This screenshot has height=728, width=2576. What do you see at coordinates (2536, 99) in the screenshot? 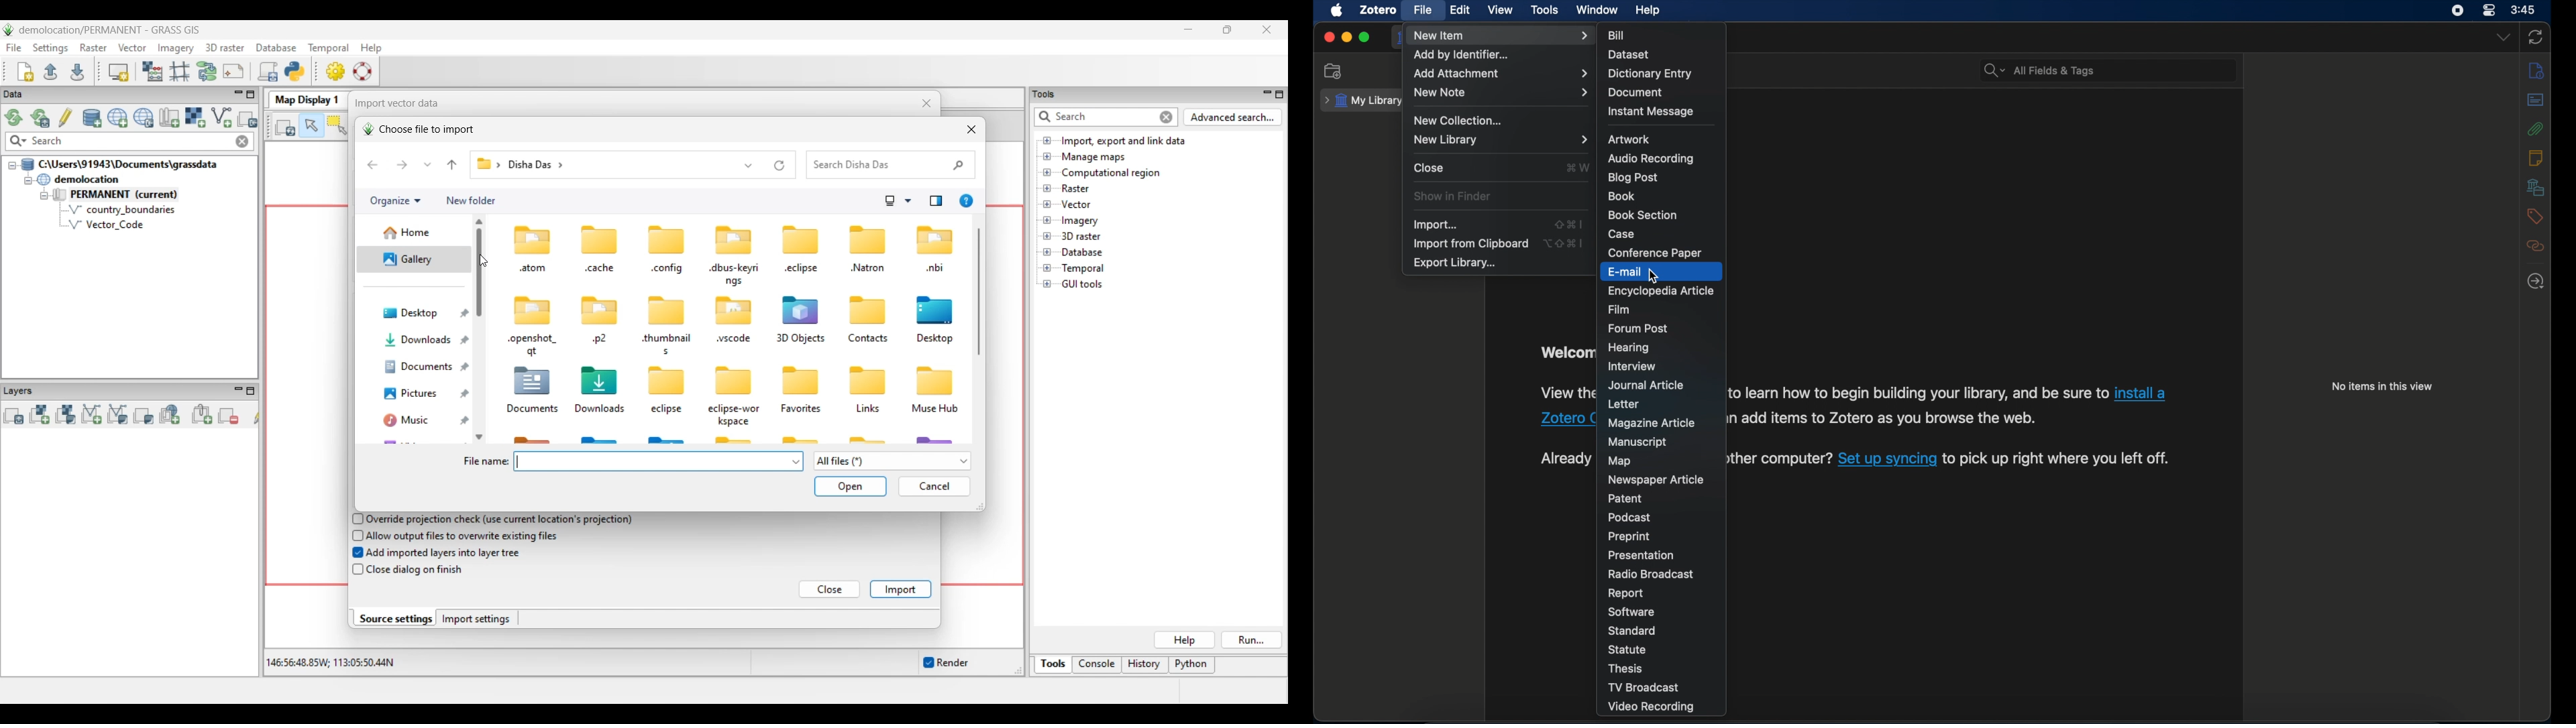
I see `abstract` at bounding box center [2536, 99].